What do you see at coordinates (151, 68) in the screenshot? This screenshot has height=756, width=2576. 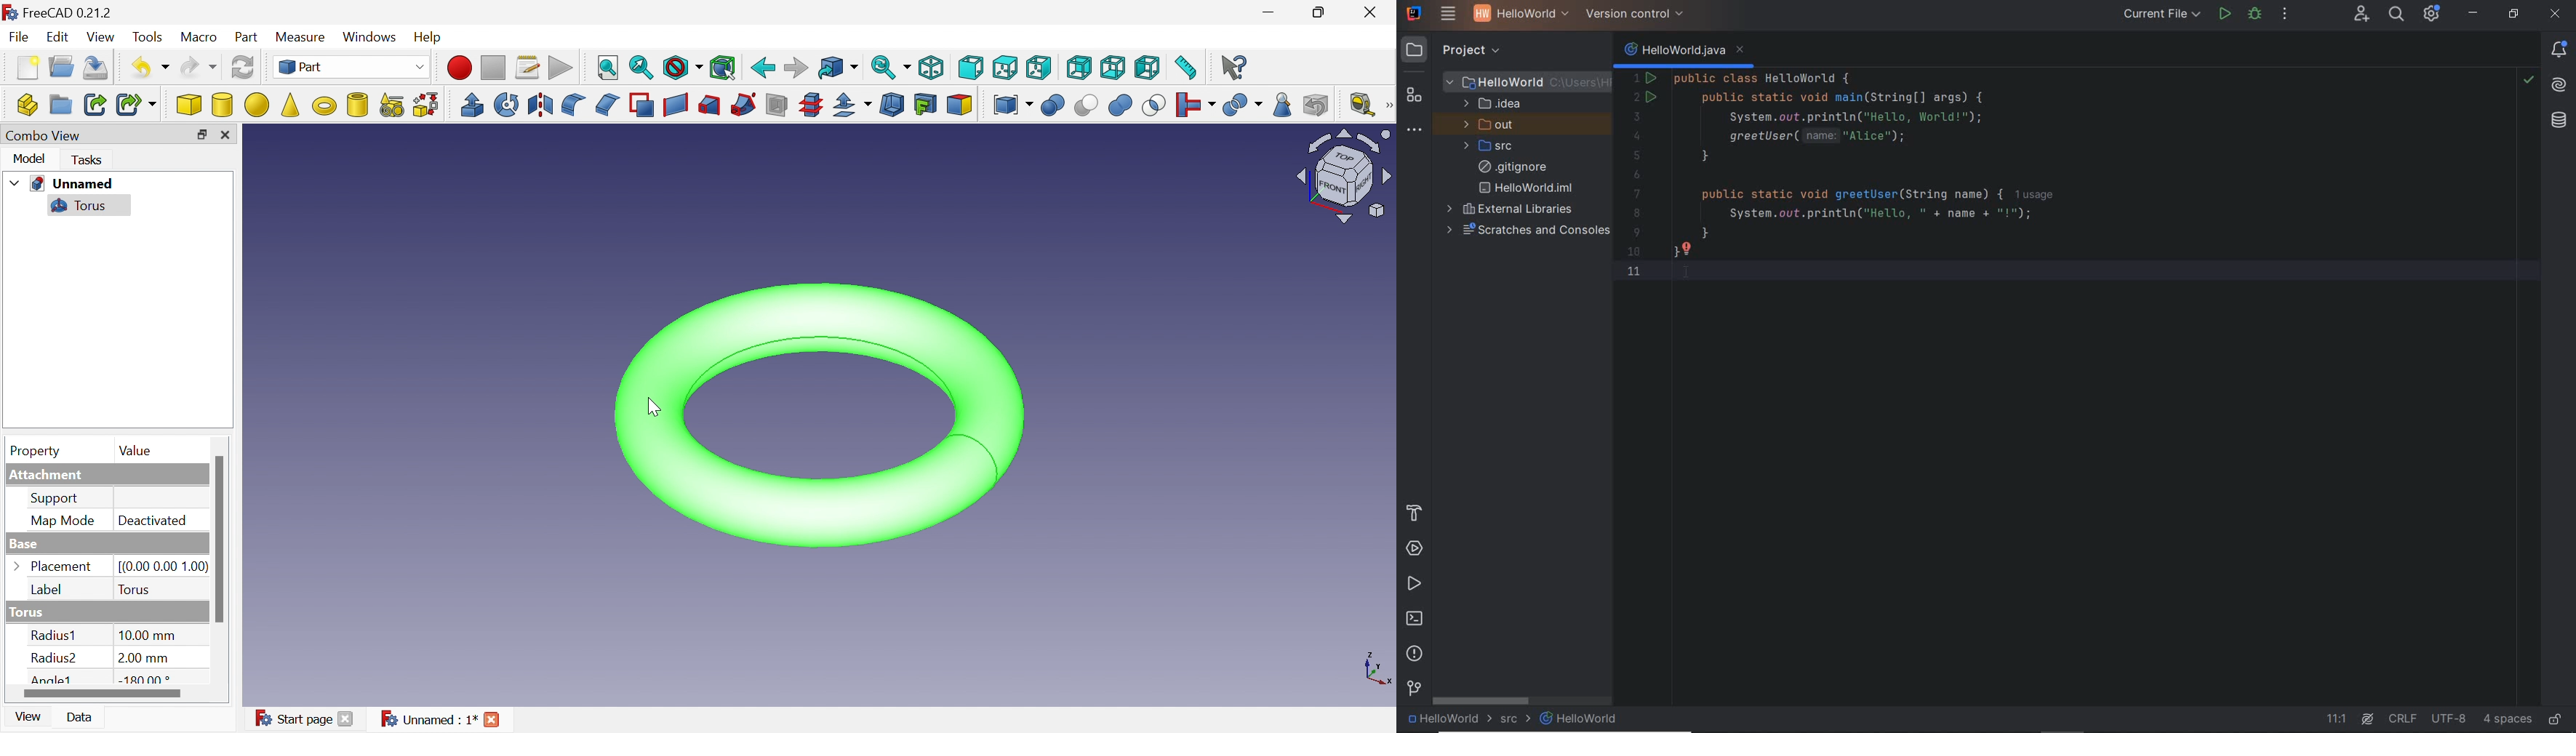 I see `Undo` at bounding box center [151, 68].